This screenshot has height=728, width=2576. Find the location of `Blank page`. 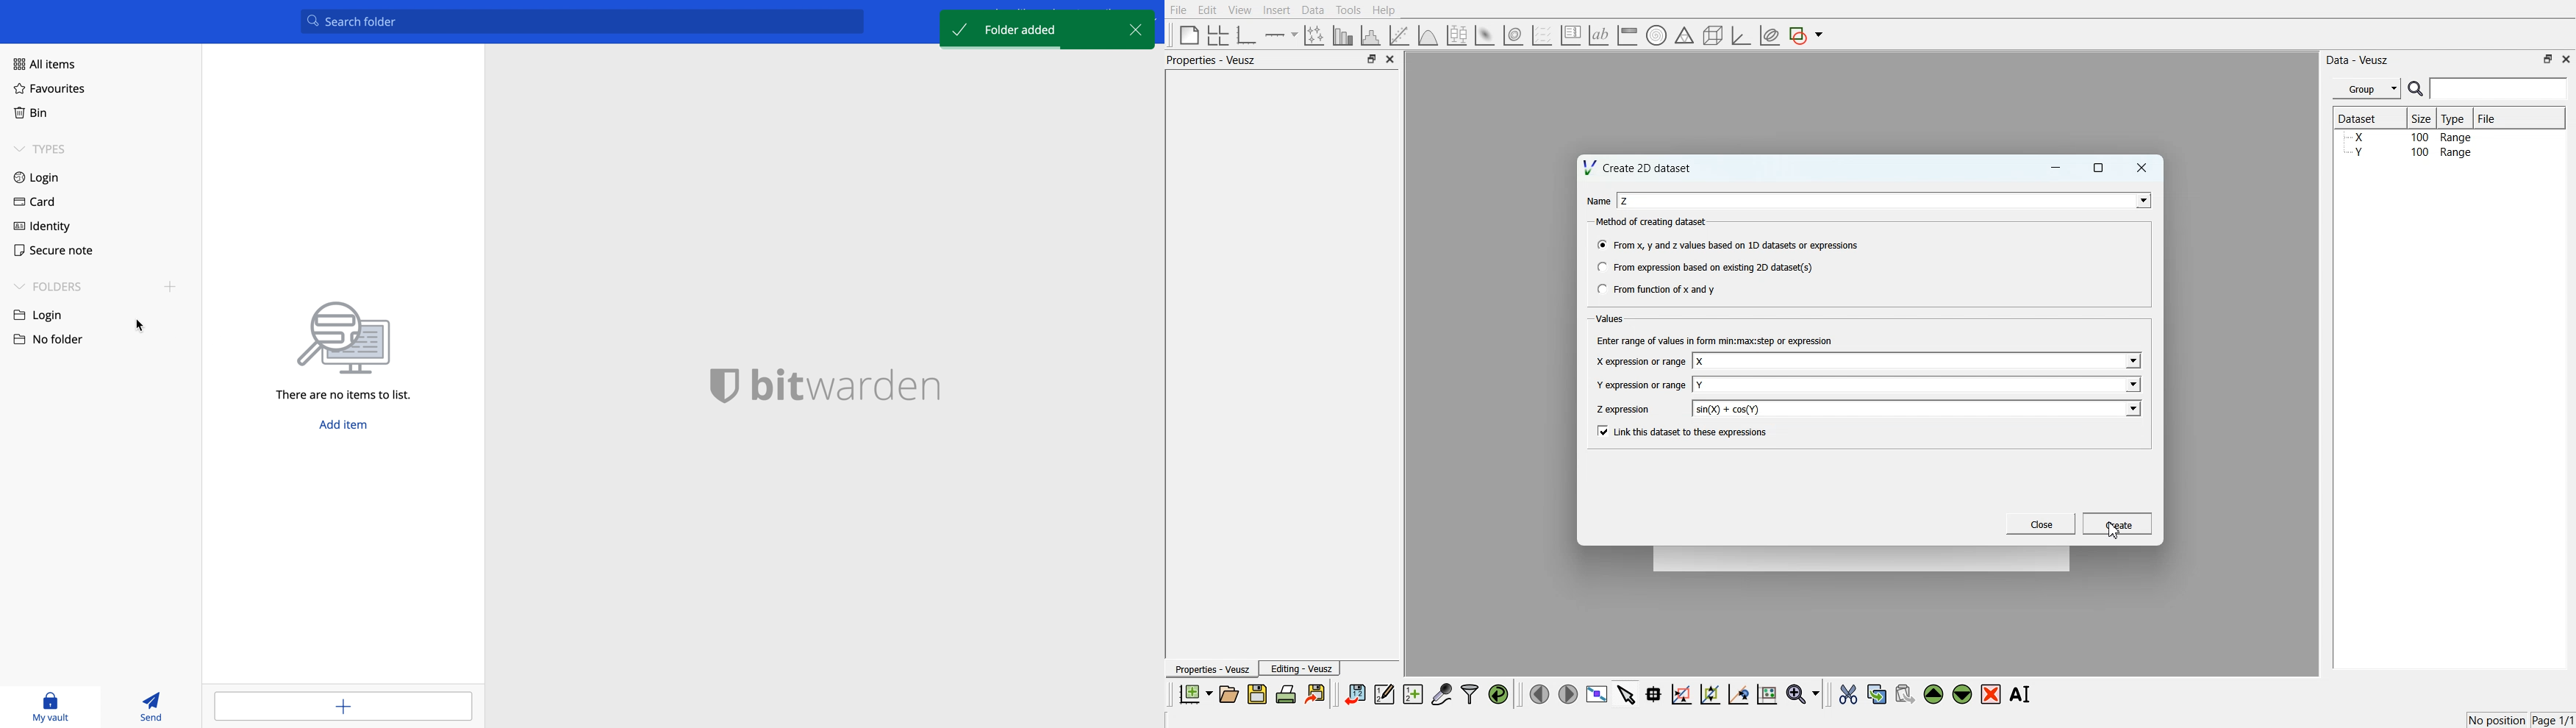

Blank page is located at coordinates (1189, 35).